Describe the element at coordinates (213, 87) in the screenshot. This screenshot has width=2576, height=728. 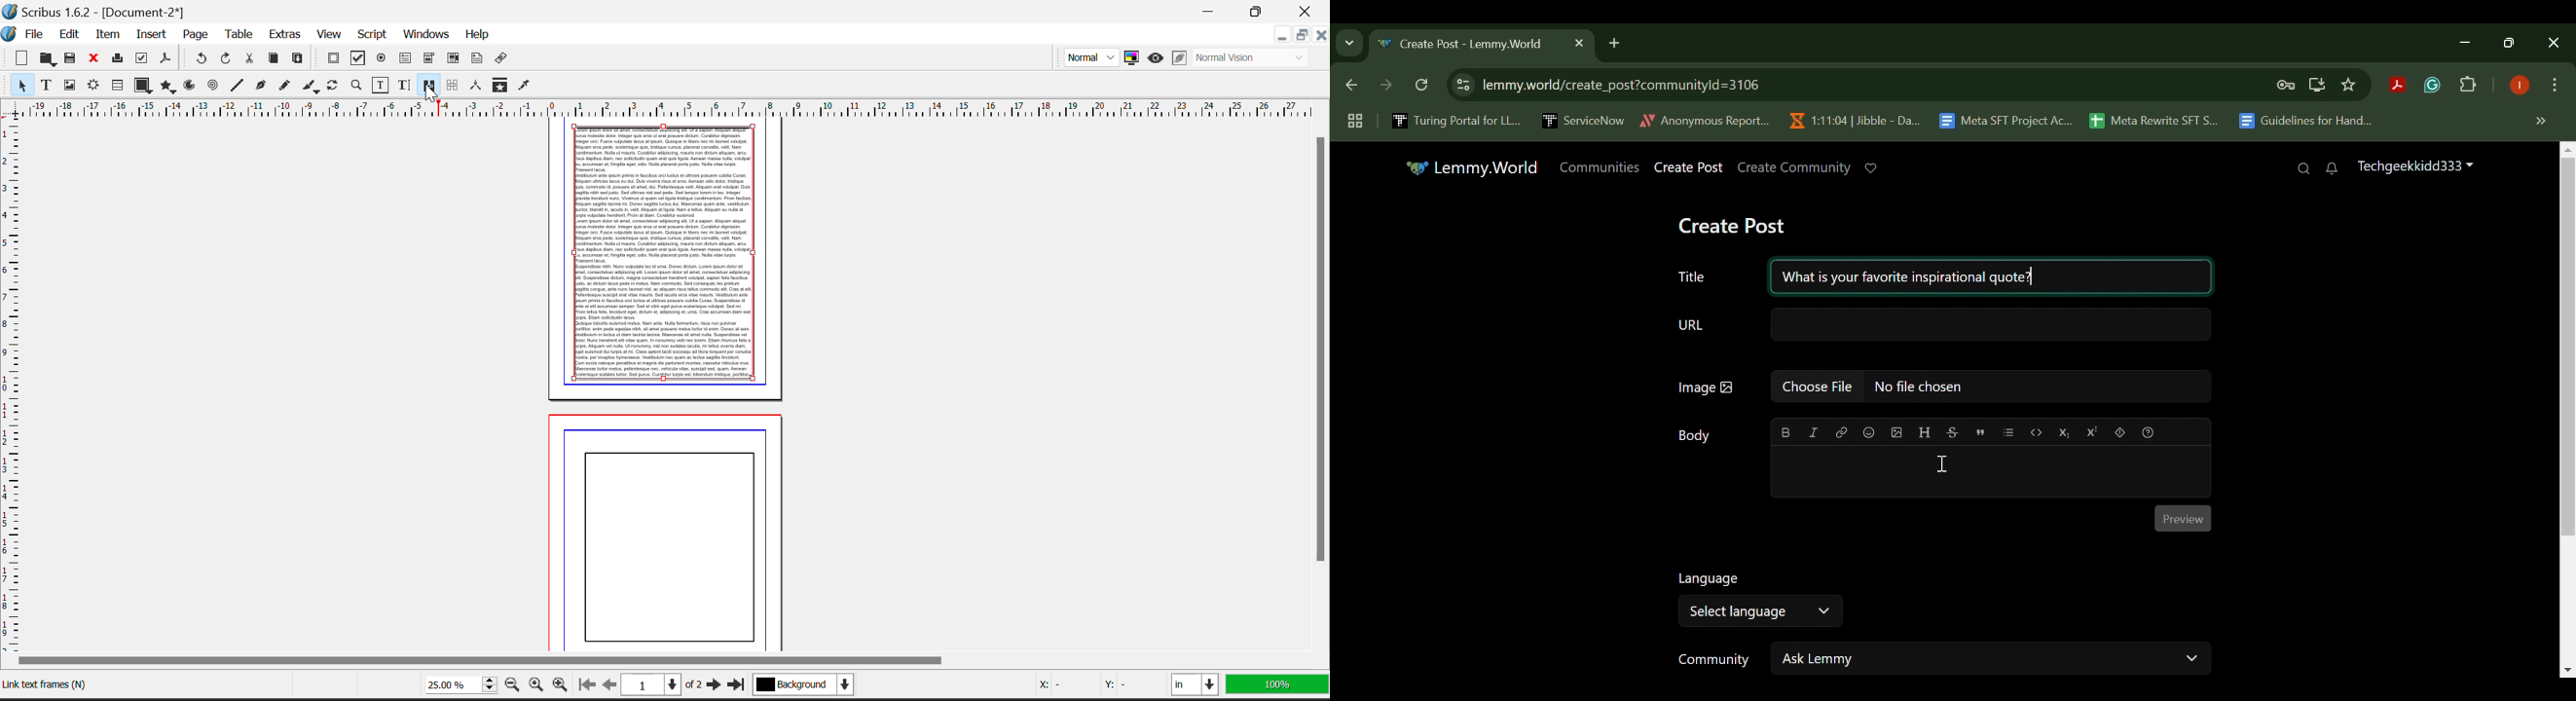
I see `Spiral` at that location.